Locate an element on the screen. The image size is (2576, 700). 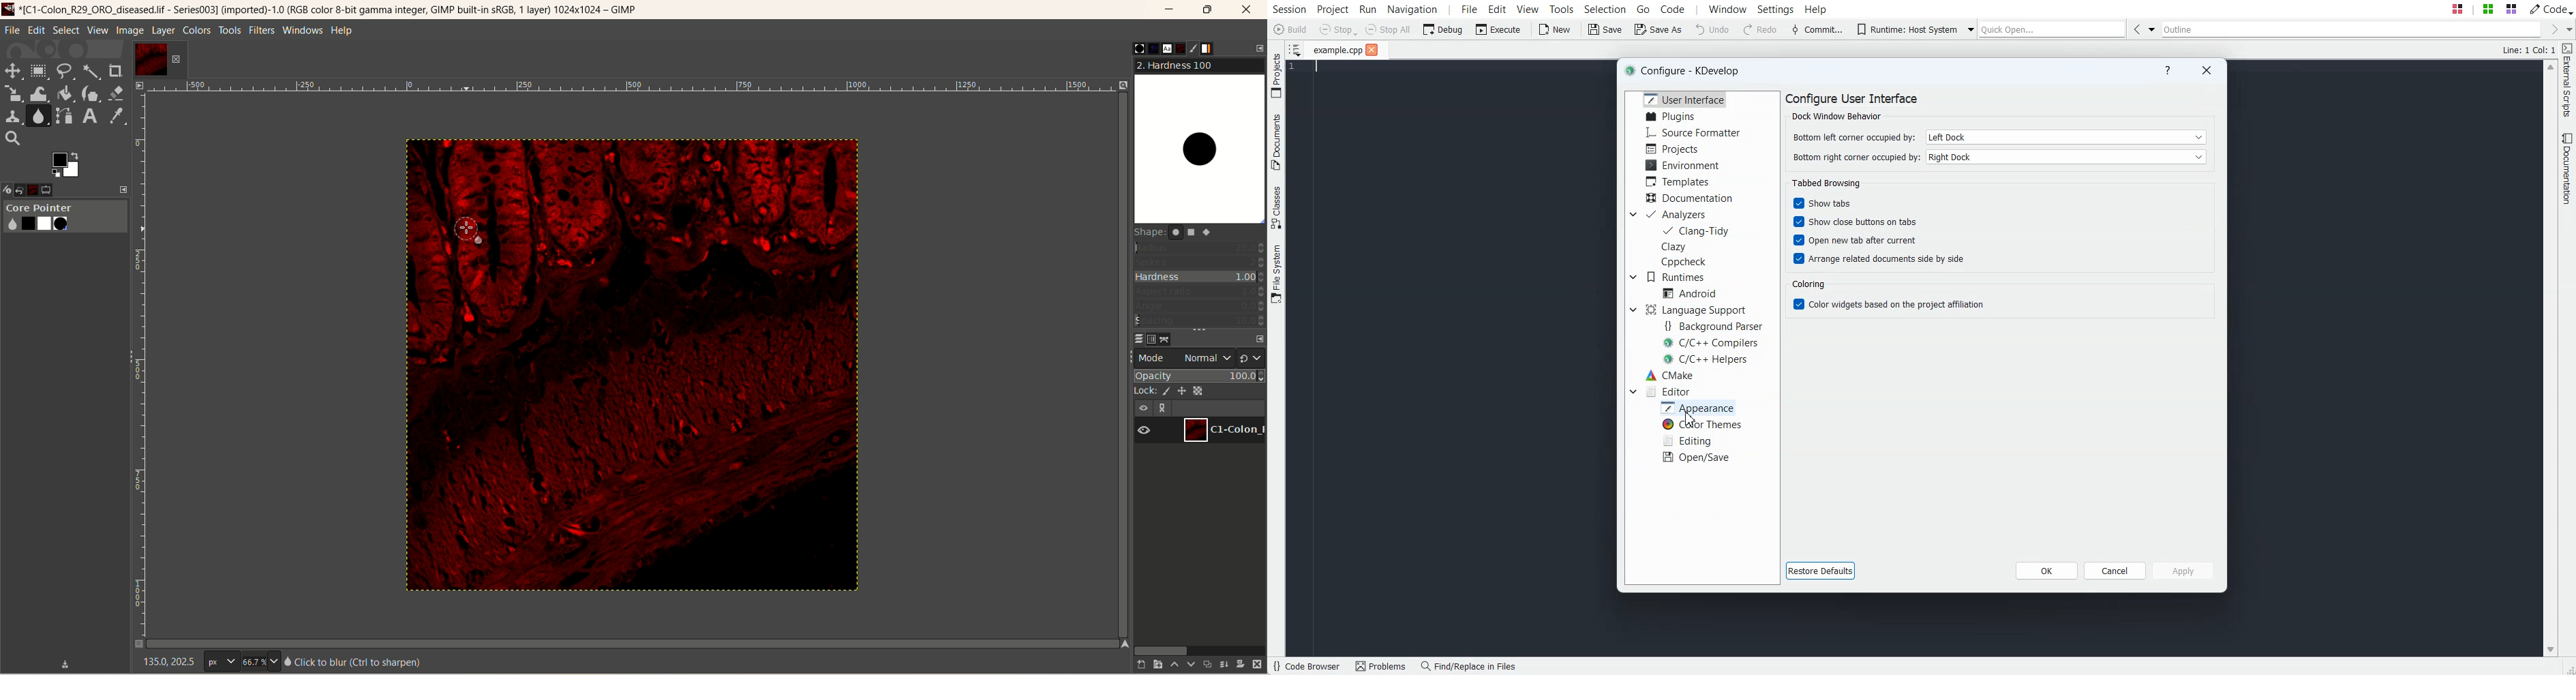
close is located at coordinates (1249, 10).